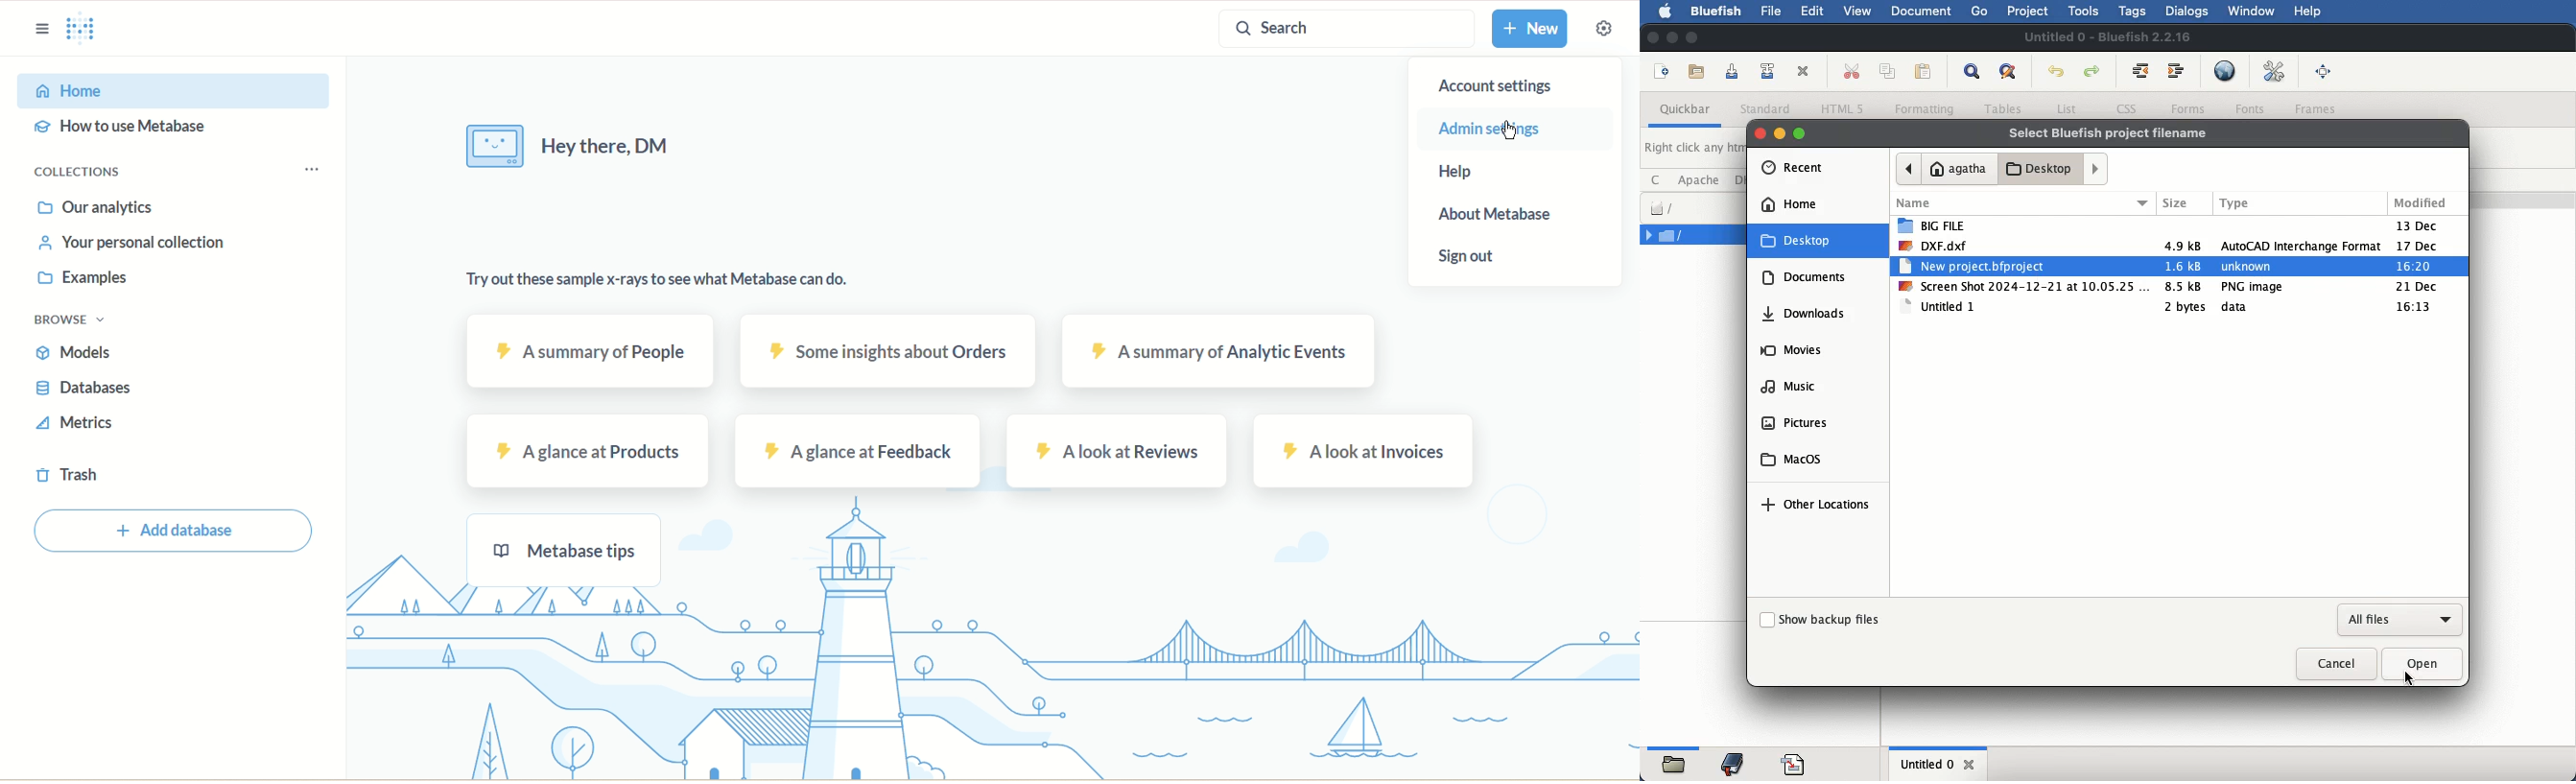 This screenshot has width=2576, height=784. What do you see at coordinates (1921, 10) in the screenshot?
I see `document` at bounding box center [1921, 10].